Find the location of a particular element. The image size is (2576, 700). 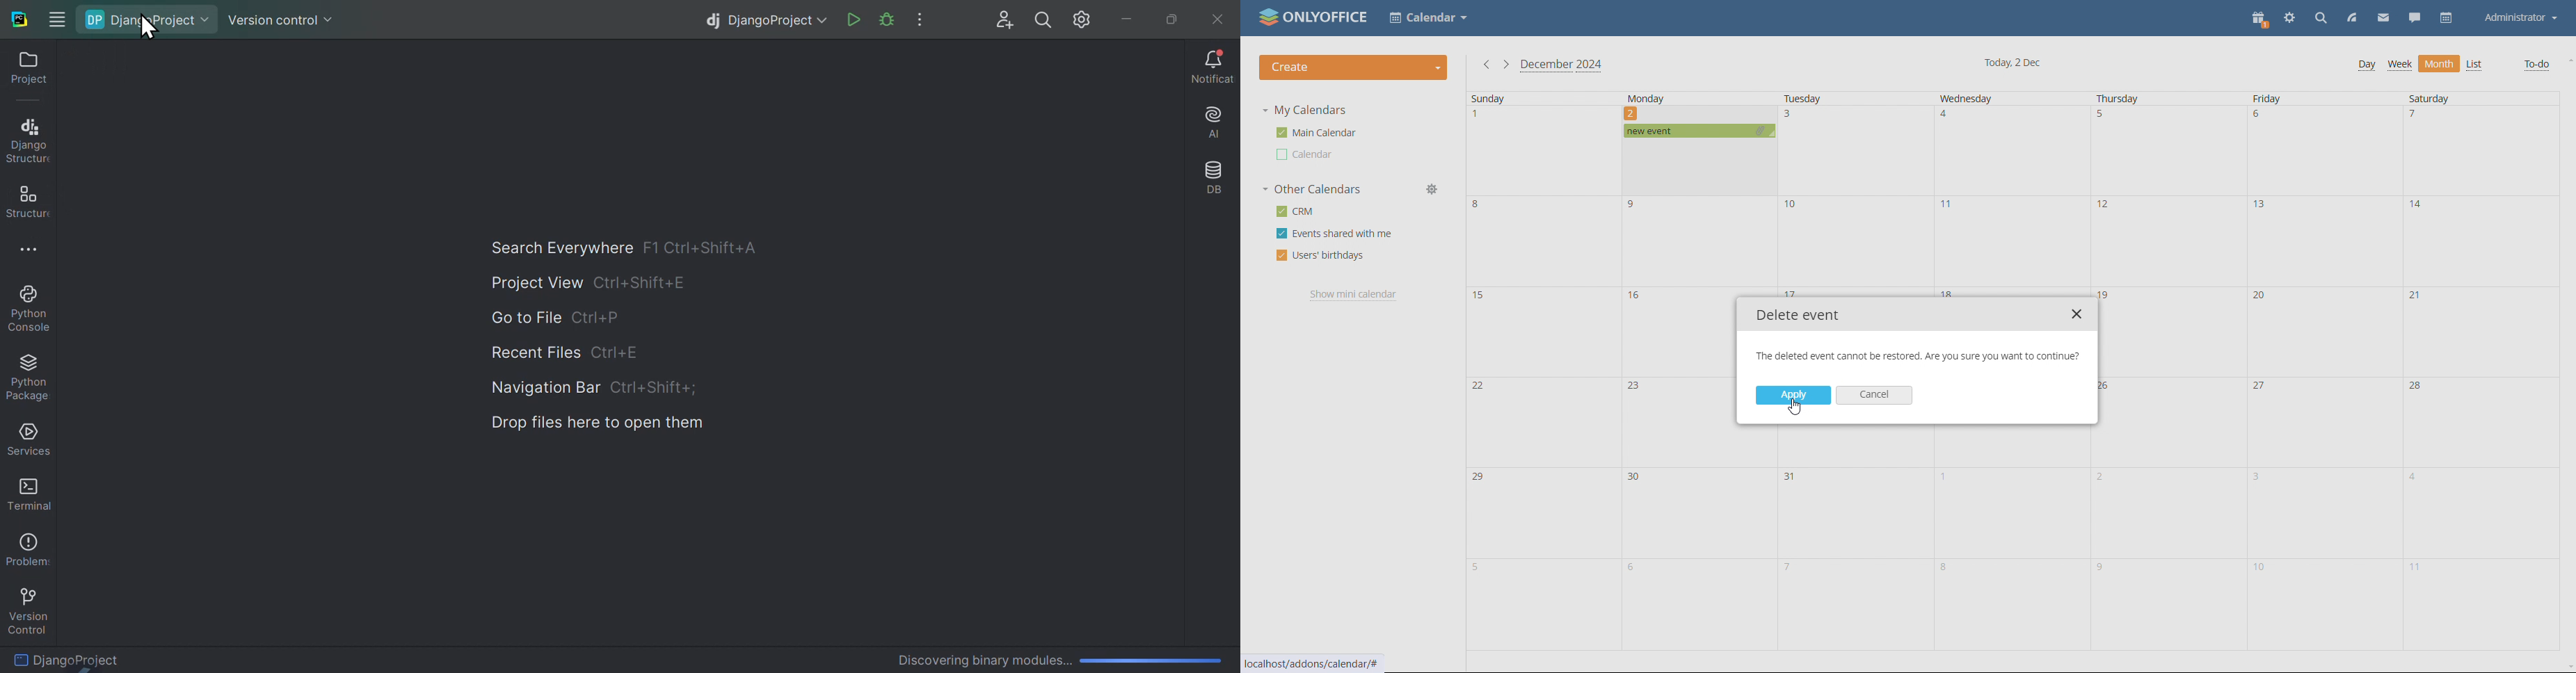

Notifications is located at coordinates (1213, 68).